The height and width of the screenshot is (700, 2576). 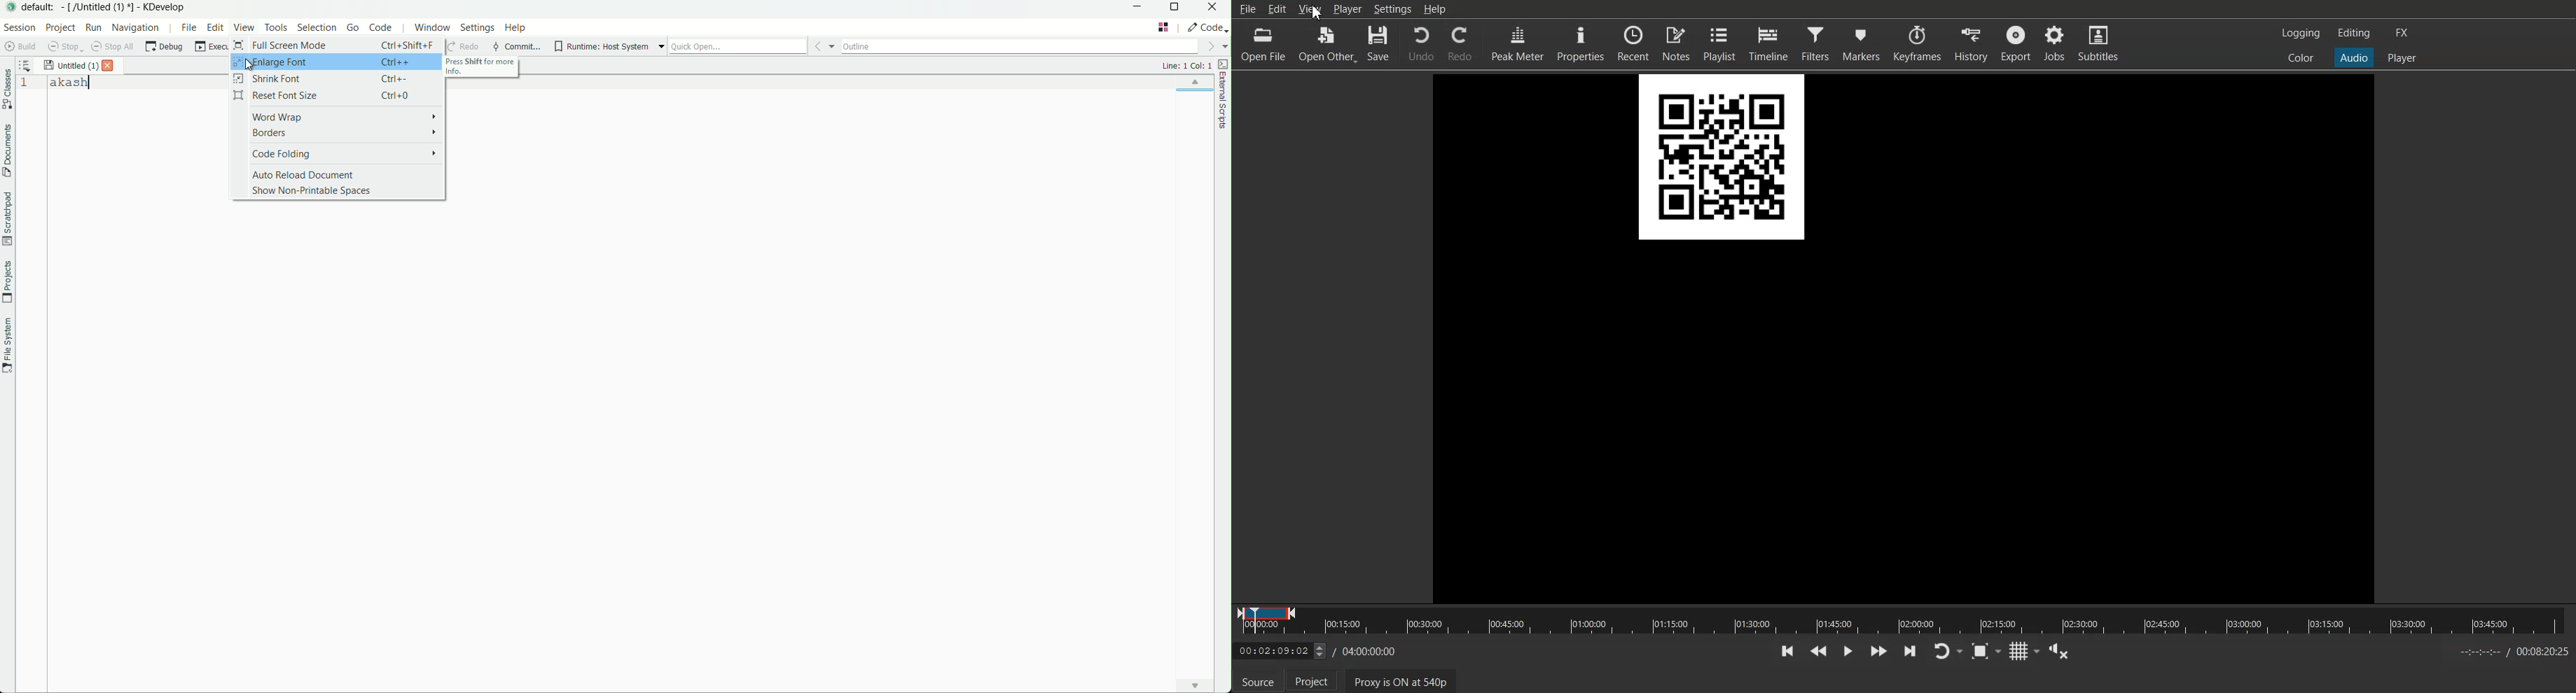 I want to click on Source, so click(x=1258, y=680).